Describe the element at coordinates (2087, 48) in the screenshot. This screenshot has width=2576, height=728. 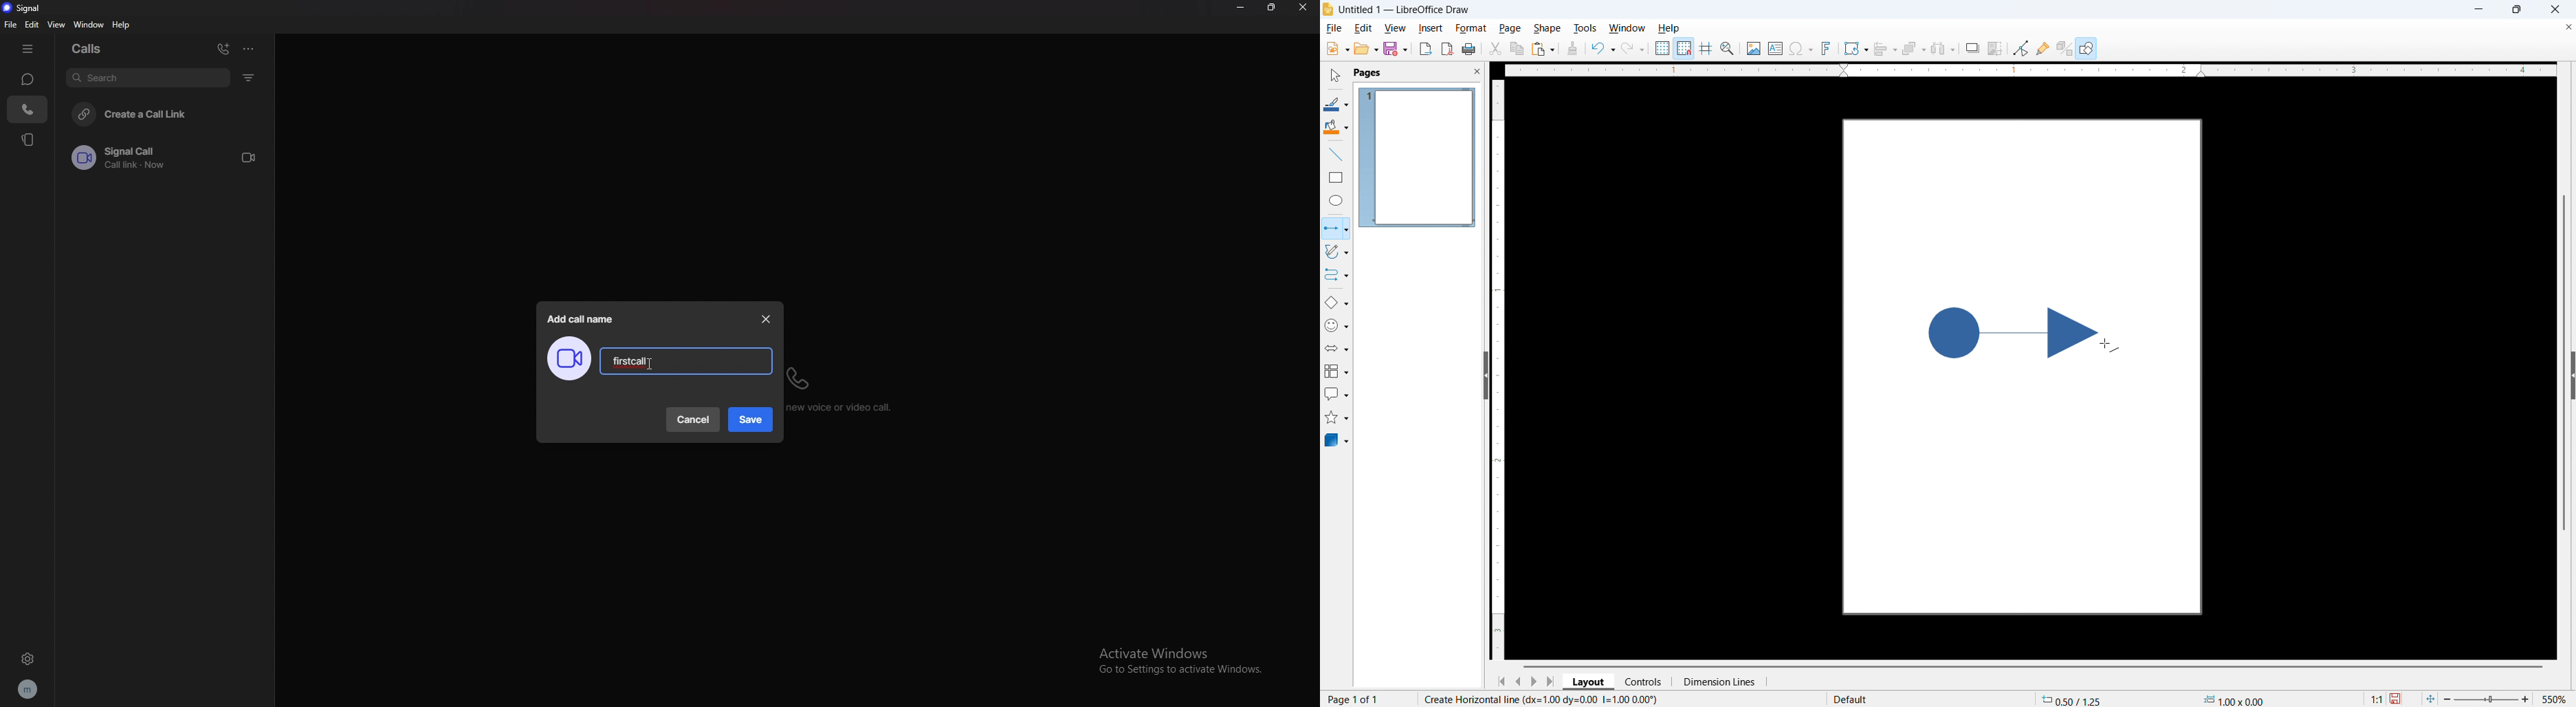
I see `Help ` at that location.